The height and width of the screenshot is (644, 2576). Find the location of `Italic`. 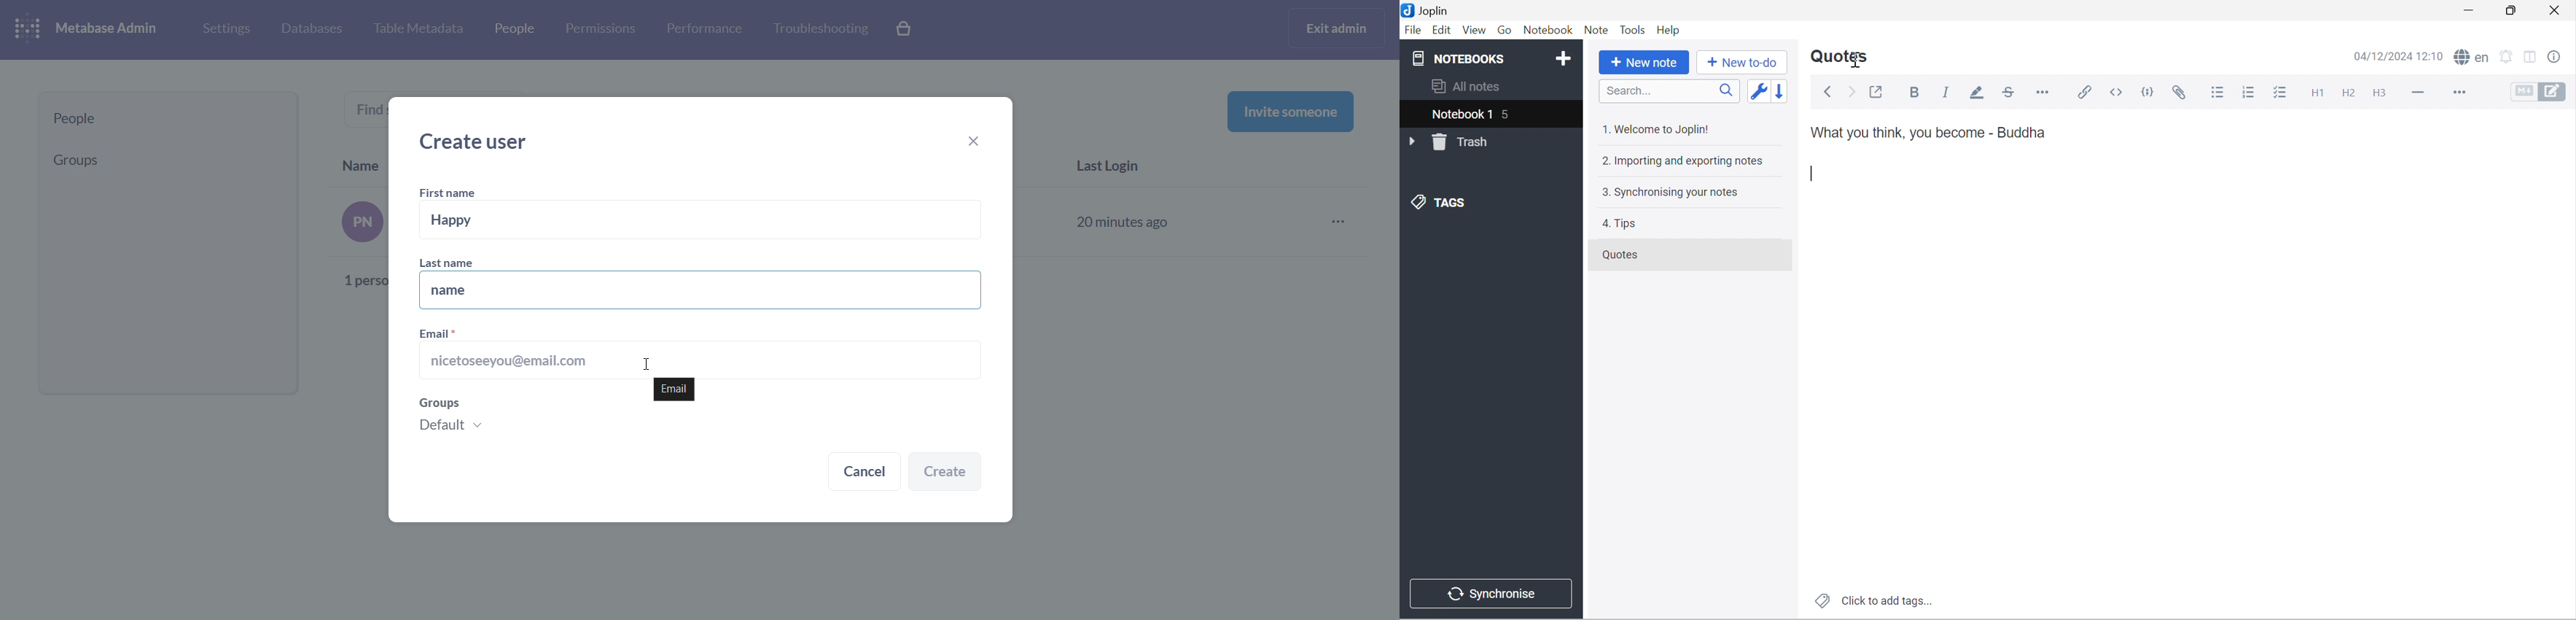

Italic is located at coordinates (1950, 92).